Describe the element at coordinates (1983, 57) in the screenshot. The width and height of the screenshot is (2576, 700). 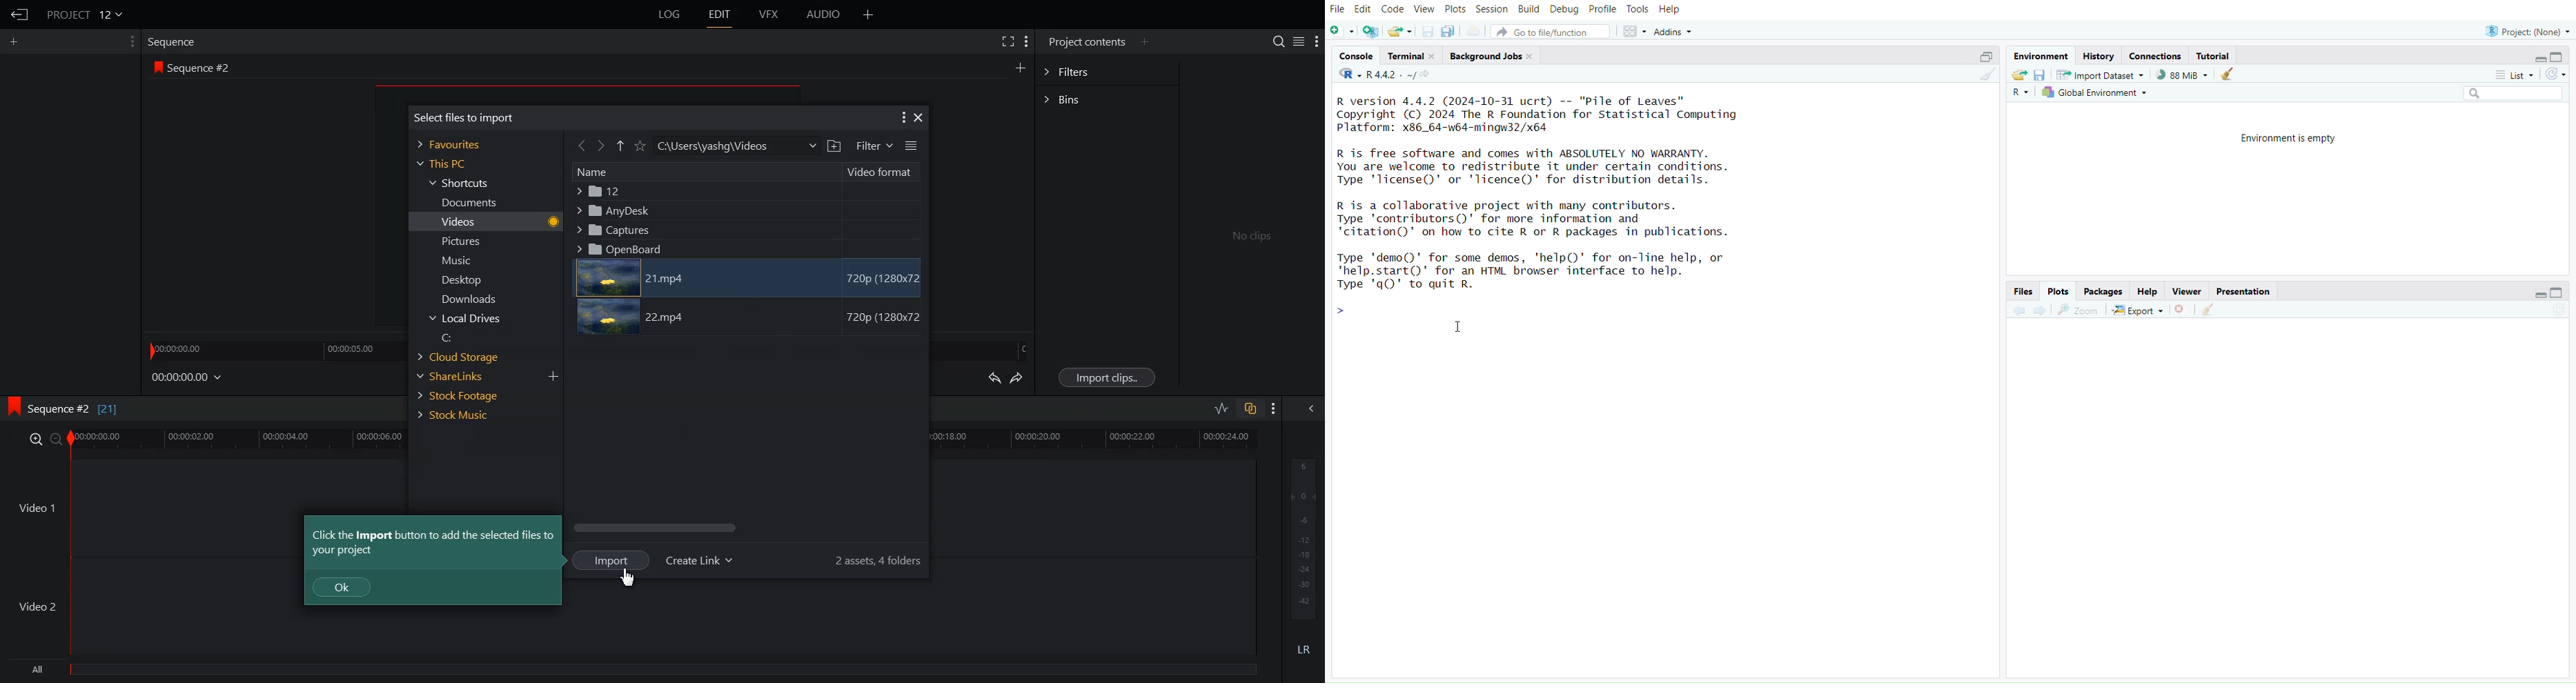
I see `collapse` at that location.